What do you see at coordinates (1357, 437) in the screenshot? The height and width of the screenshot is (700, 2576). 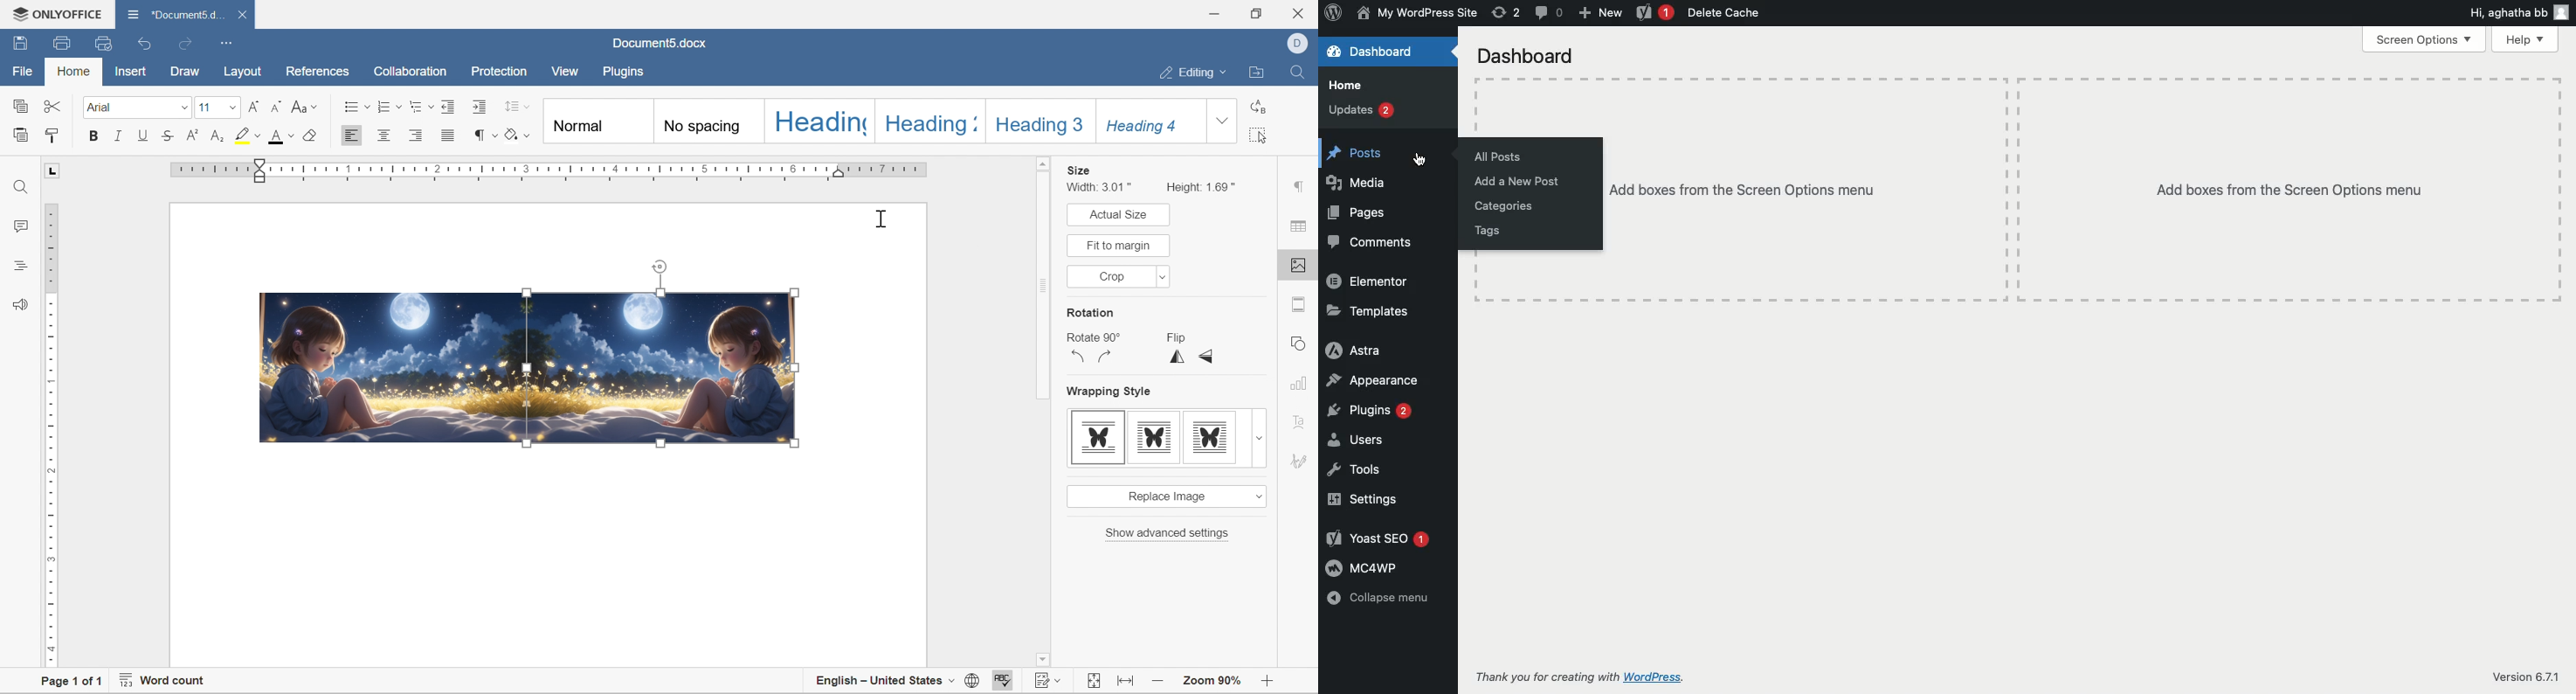 I see `Users` at bounding box center [1357, 437].